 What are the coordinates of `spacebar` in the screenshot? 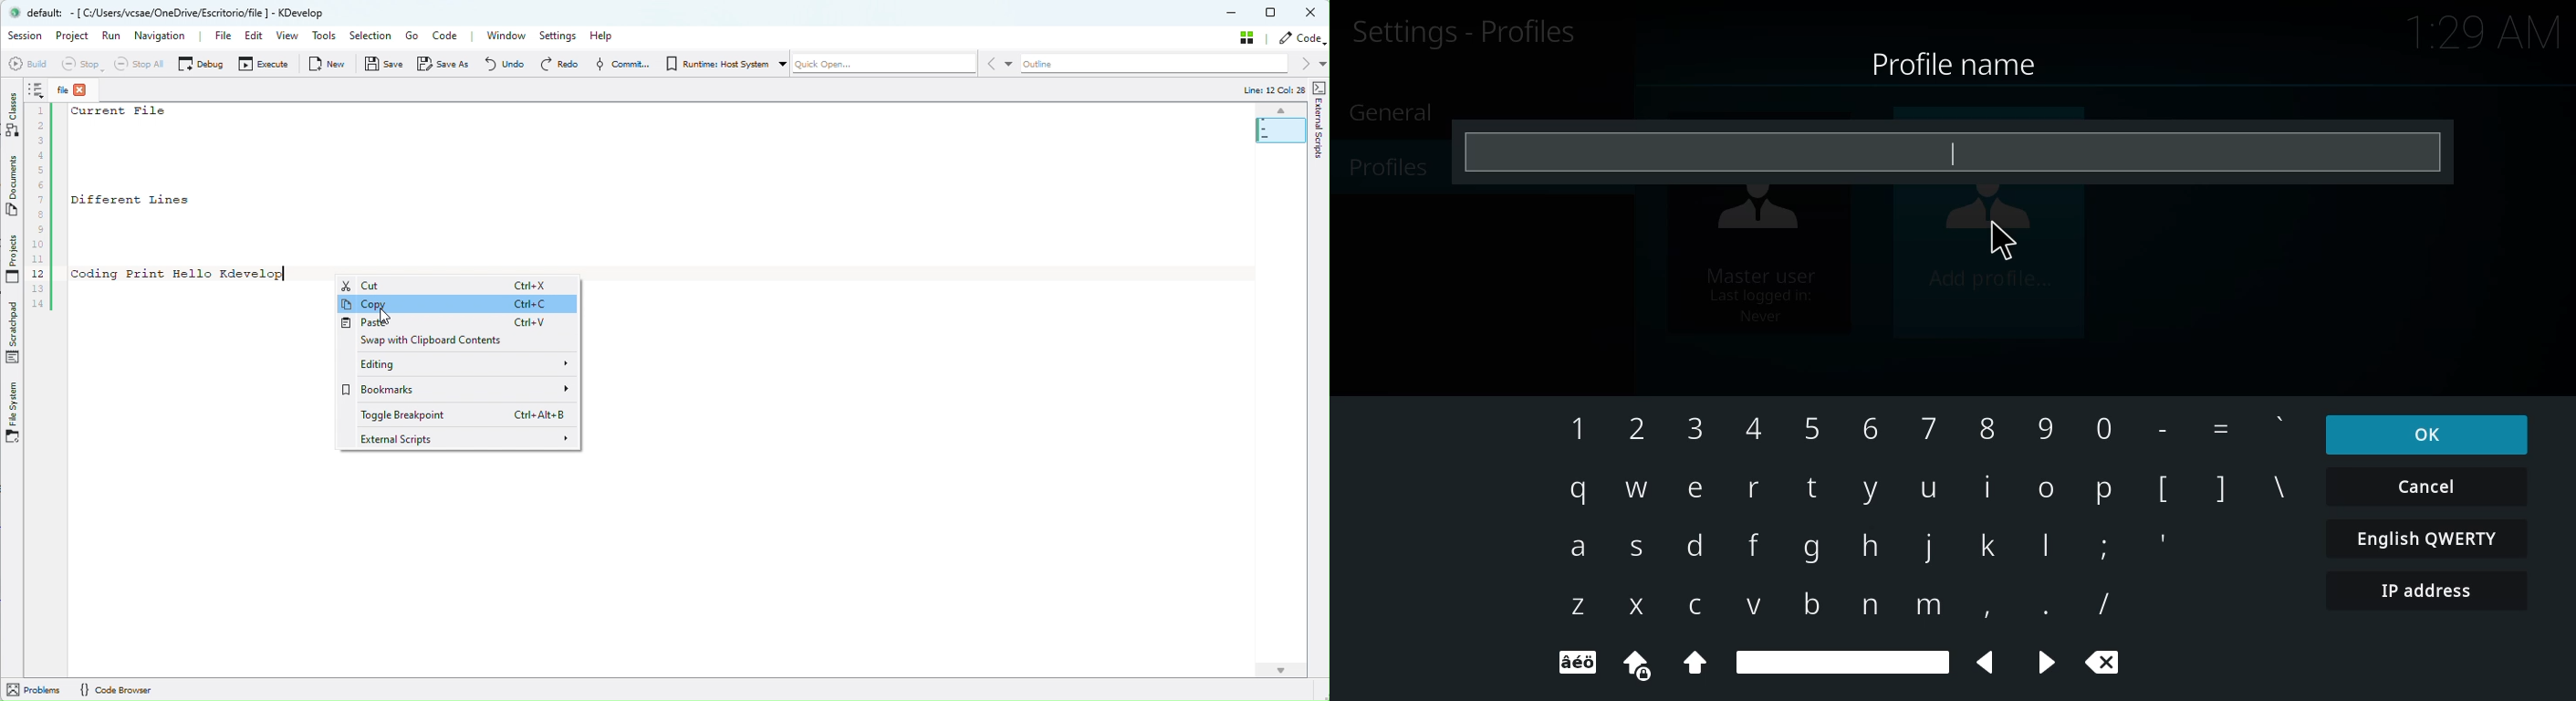 It's located at (1837, 665).